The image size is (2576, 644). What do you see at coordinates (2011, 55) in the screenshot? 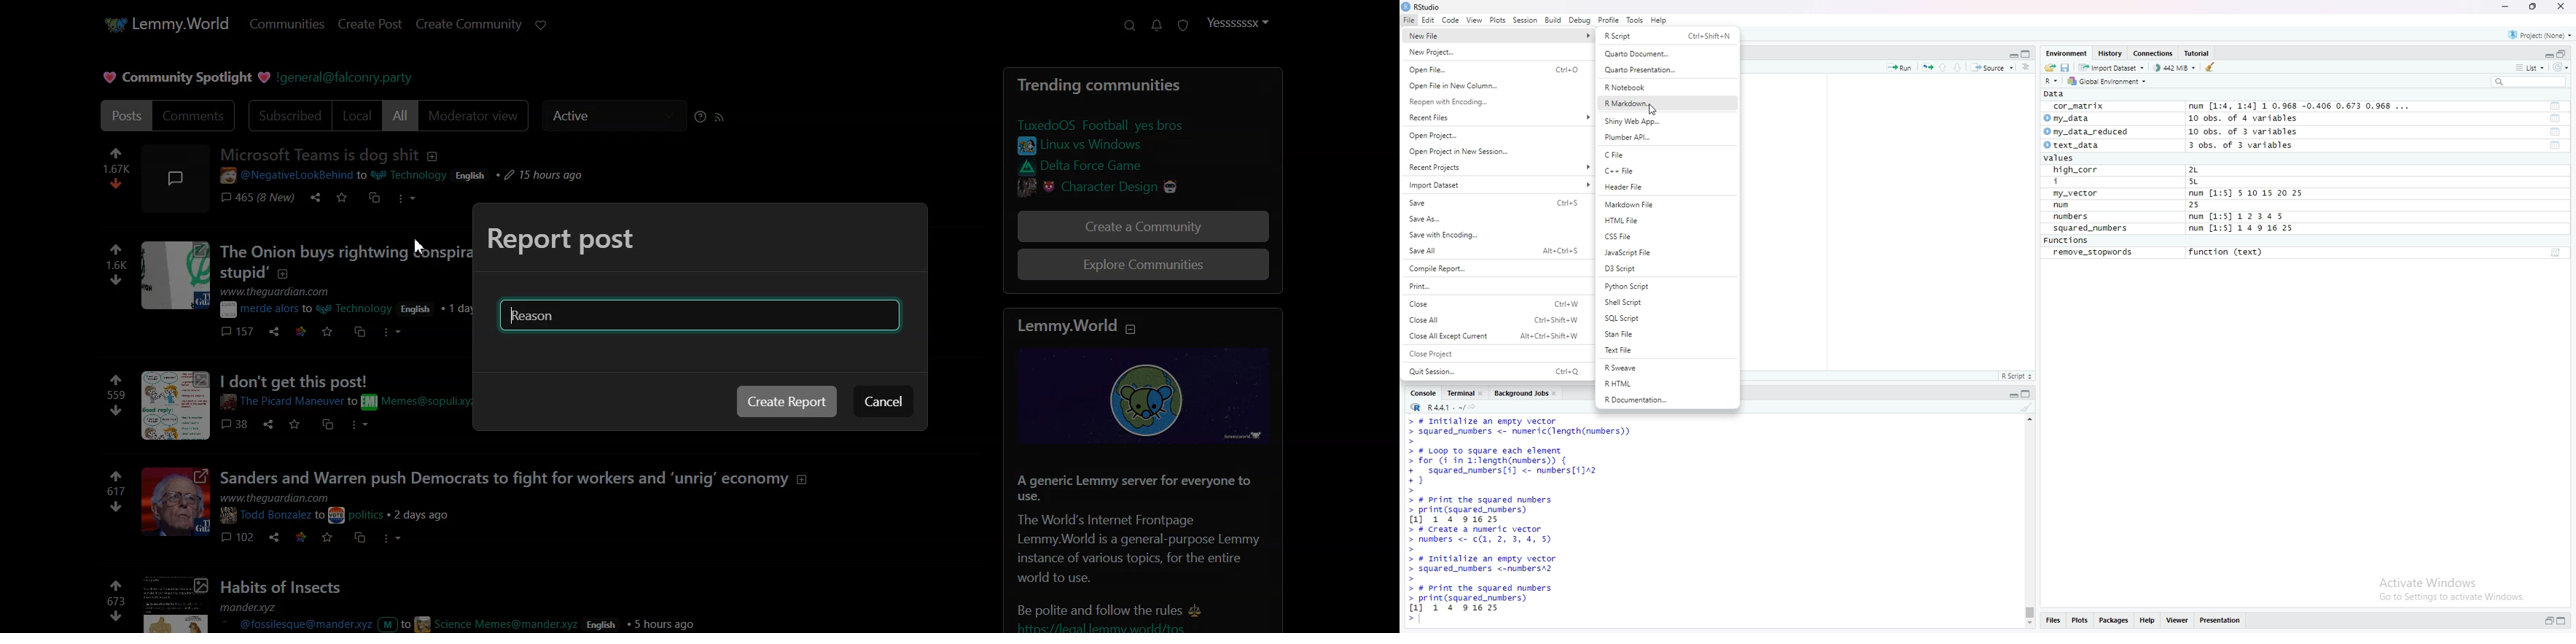
I see `minimize` at bounding box center [2011, 55].